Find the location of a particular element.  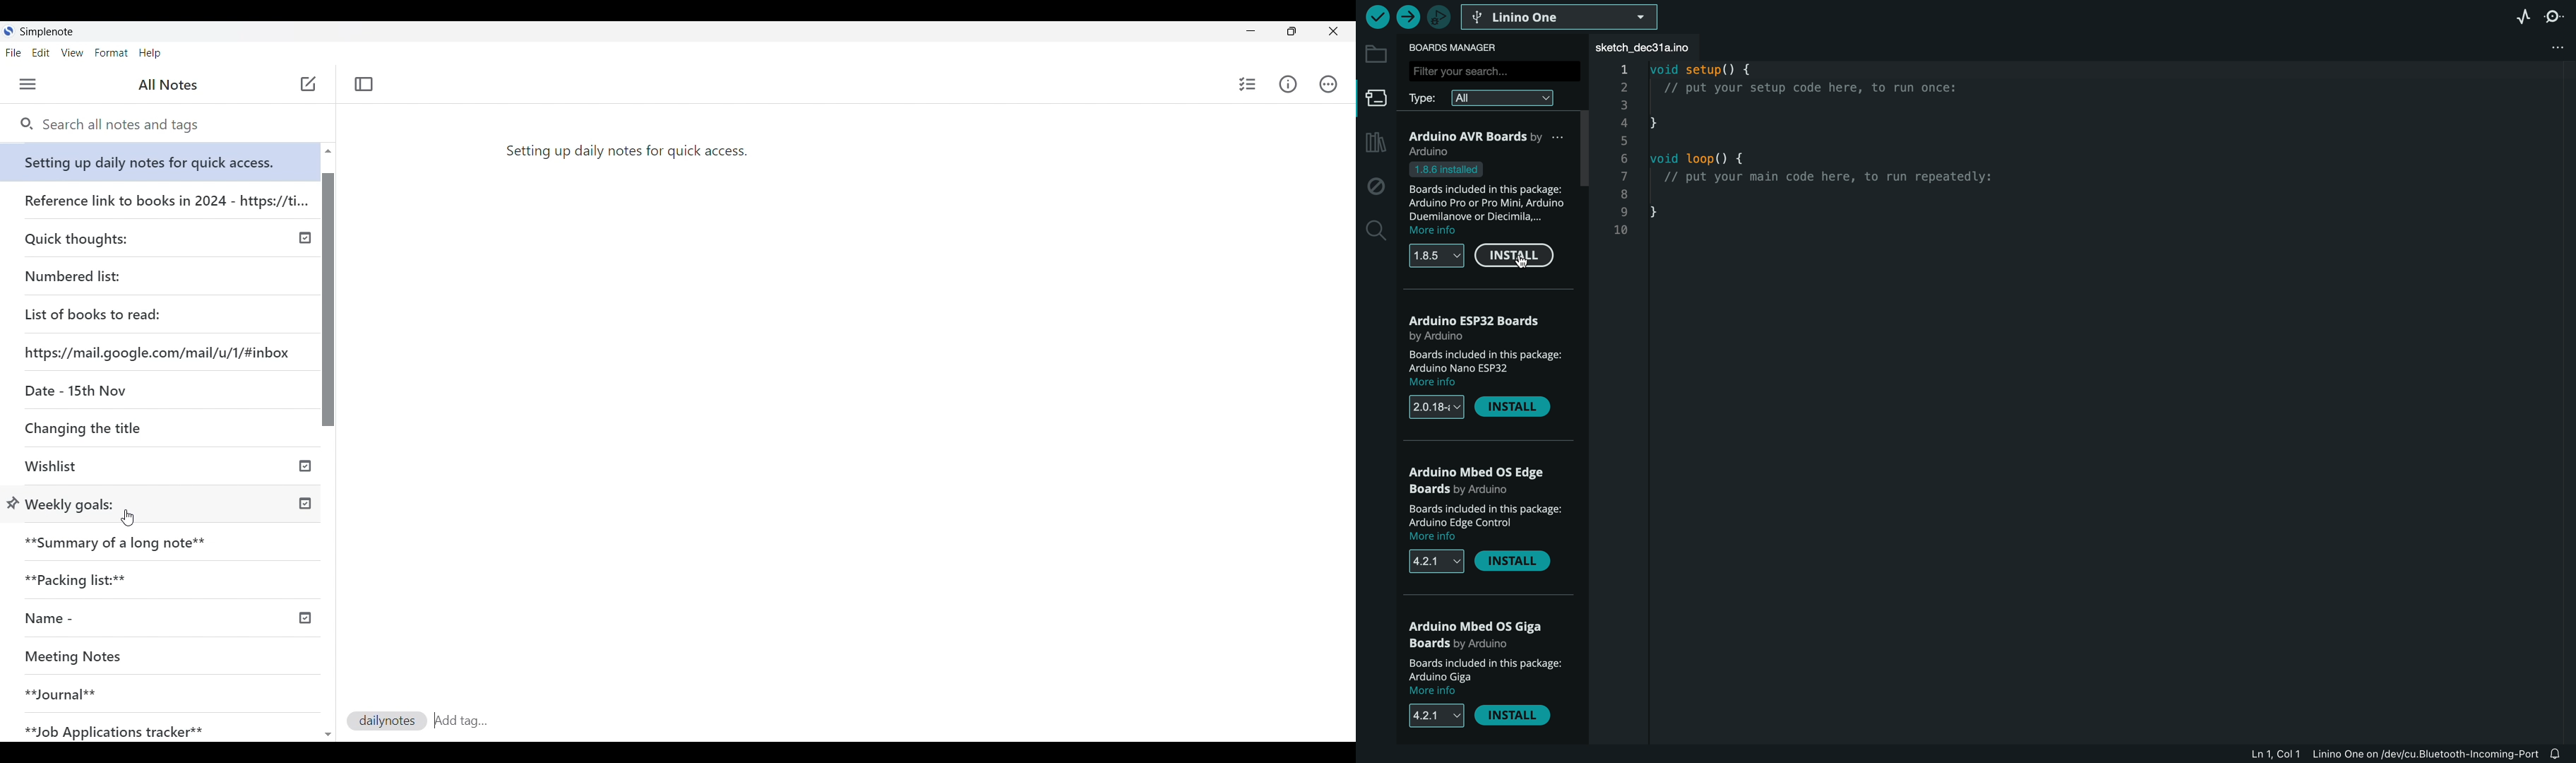

DESCRIPTION is located at coordinates (1484, 677).